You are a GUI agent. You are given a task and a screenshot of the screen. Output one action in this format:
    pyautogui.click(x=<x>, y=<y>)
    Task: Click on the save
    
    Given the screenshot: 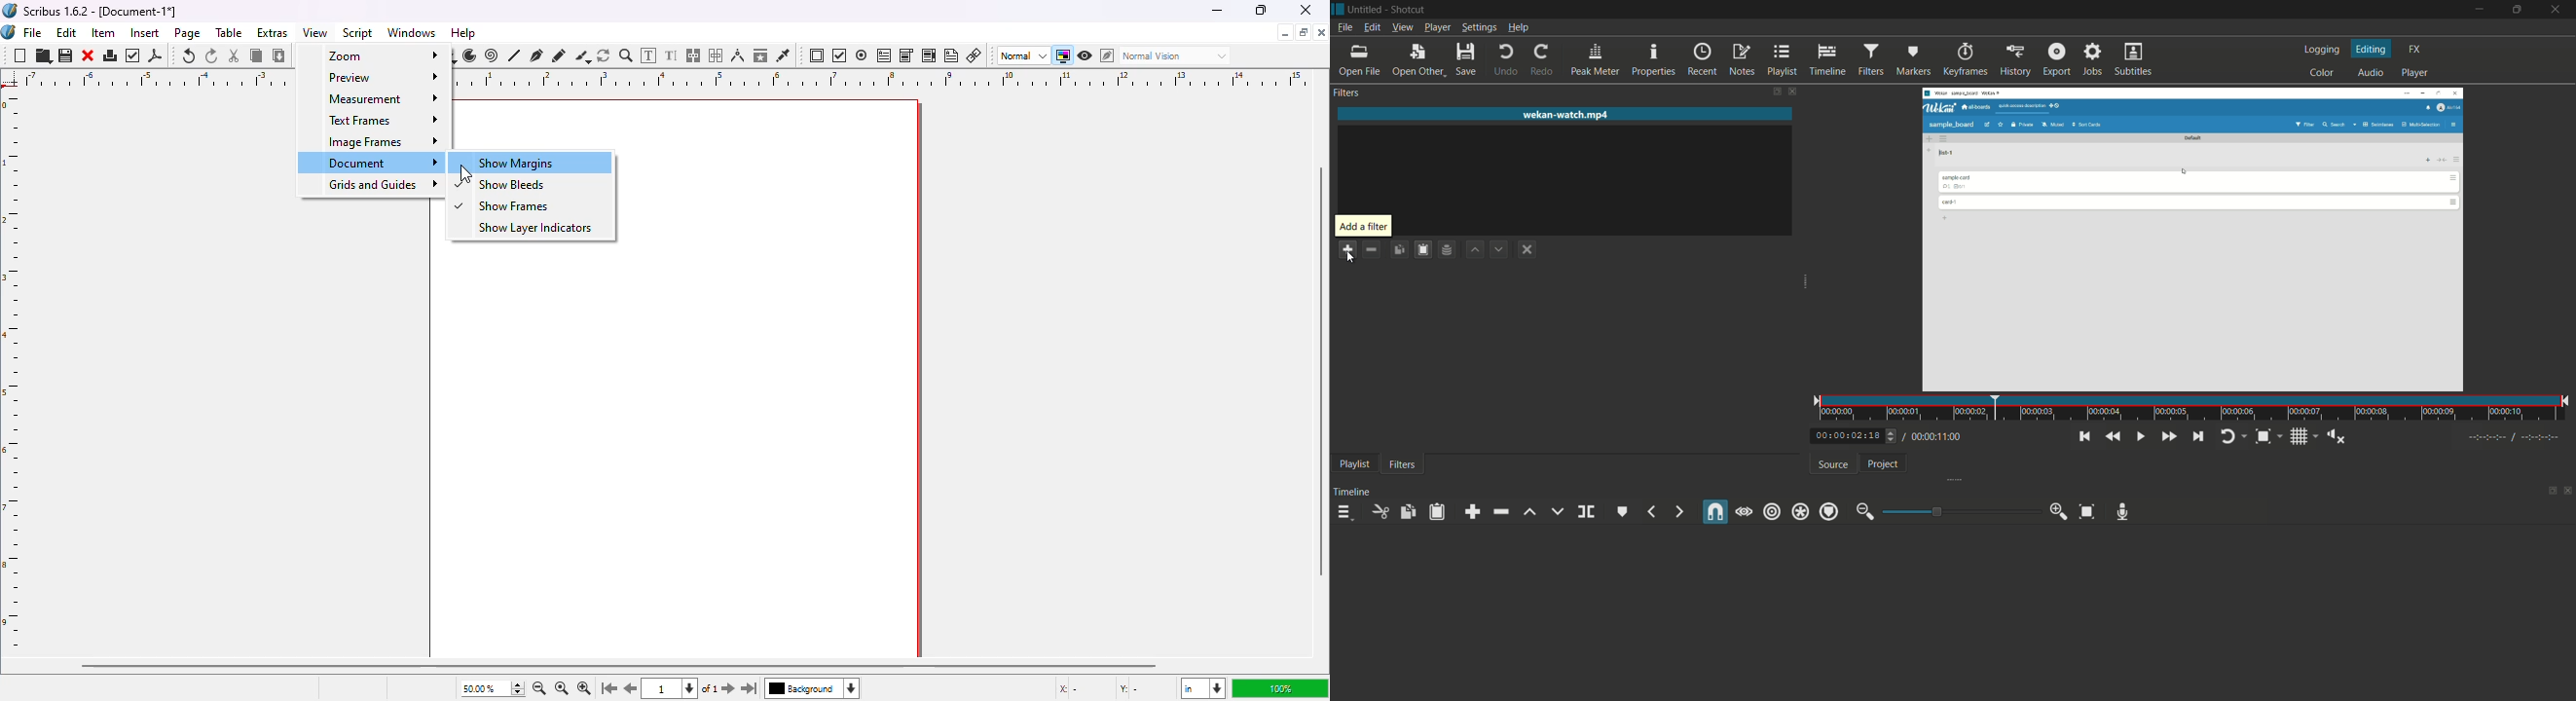 What is the action you would take?
    pyautogui.click(x=66, y=56)
    